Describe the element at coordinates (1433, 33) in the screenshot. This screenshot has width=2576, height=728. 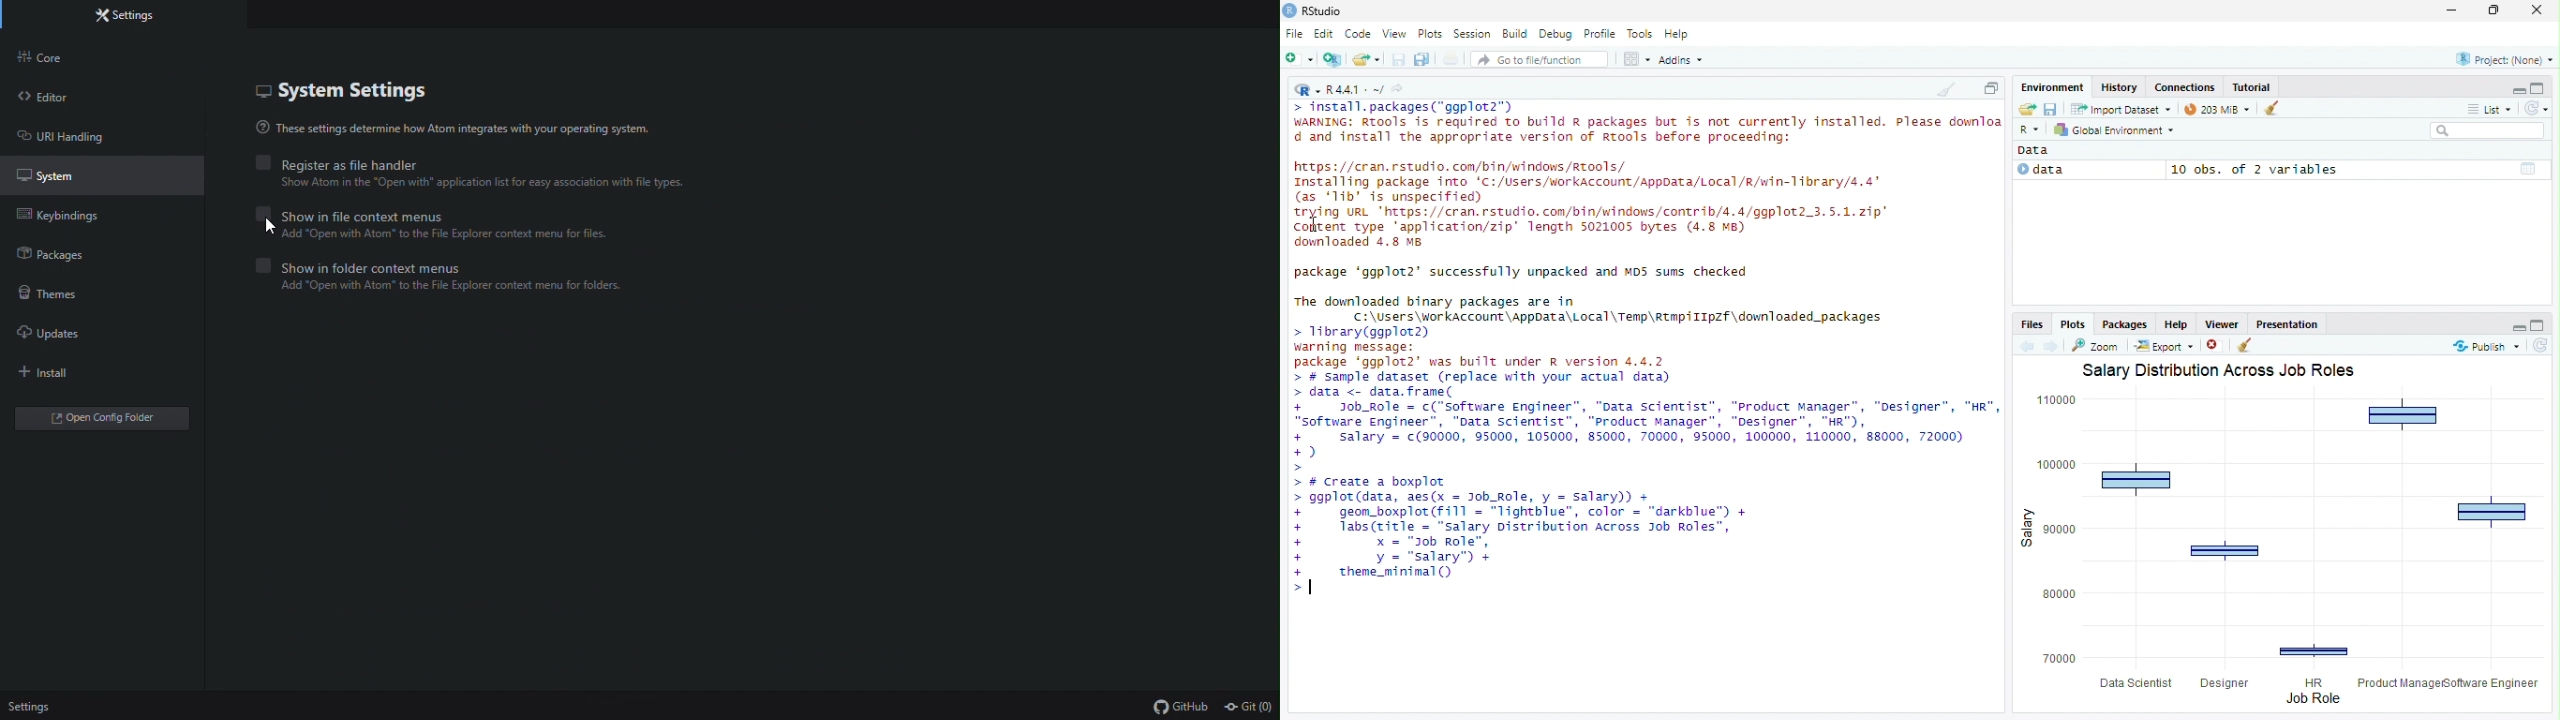
I see `Plots` at that location.